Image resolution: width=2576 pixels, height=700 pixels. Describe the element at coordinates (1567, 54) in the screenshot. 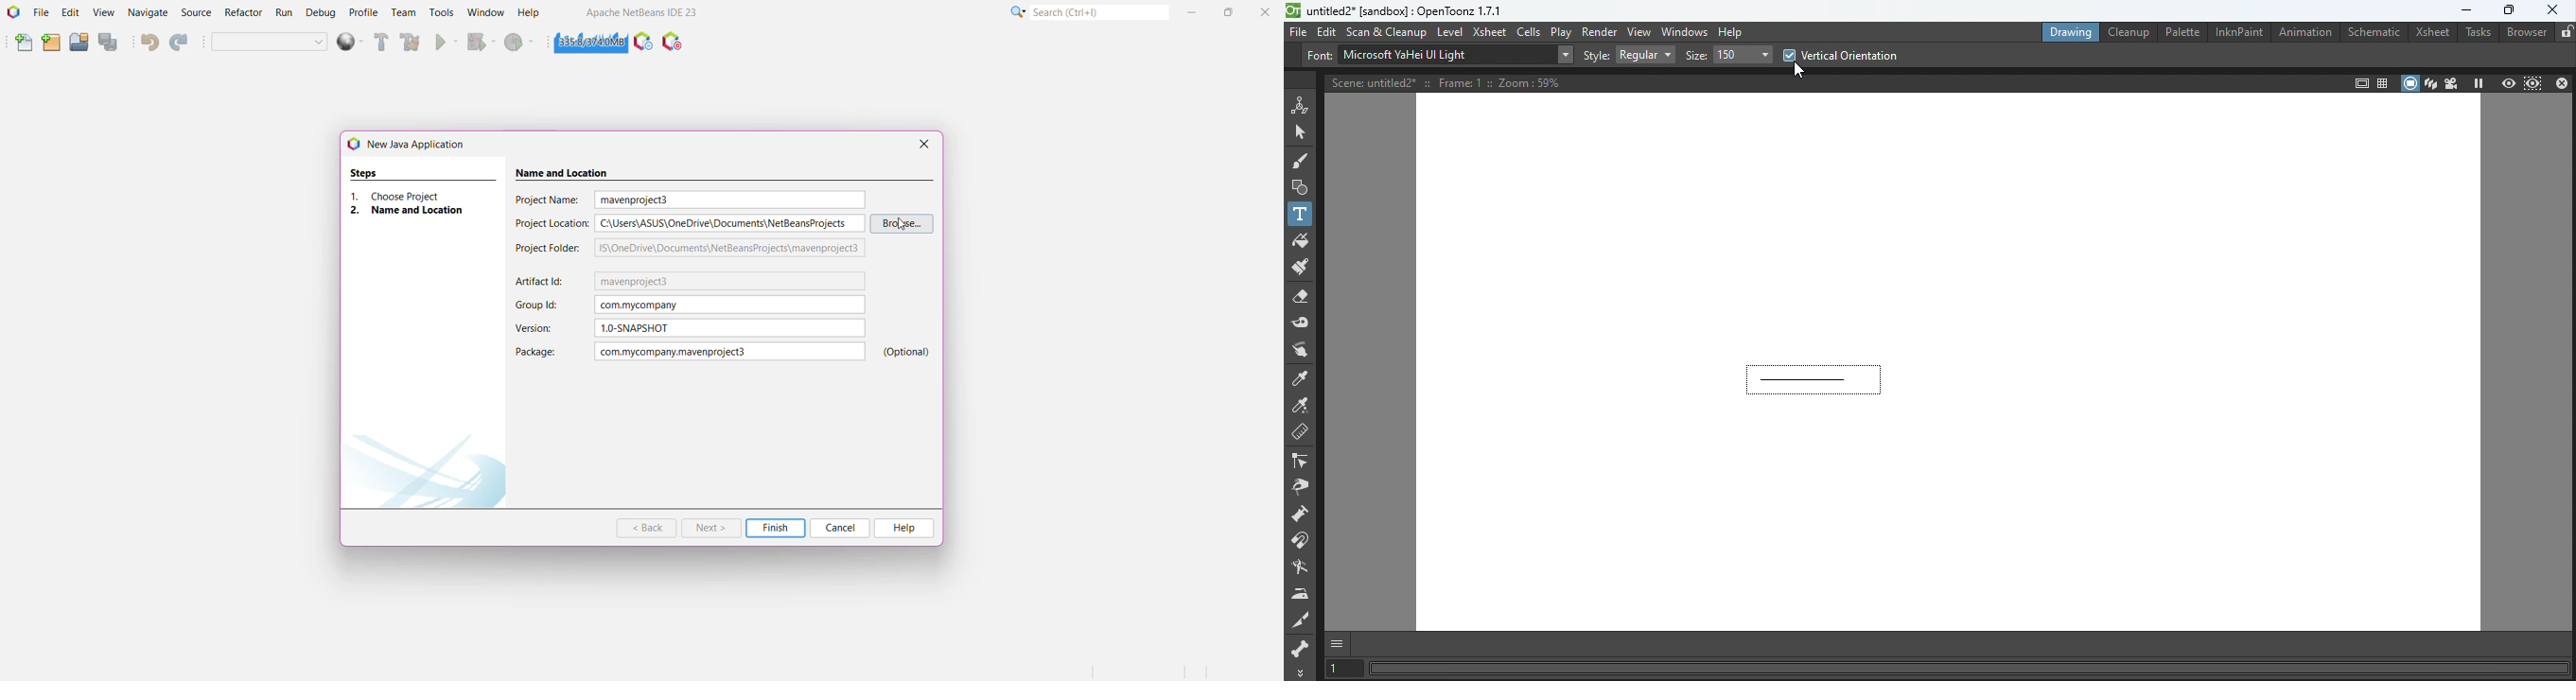

I see `Drop down` at that location.